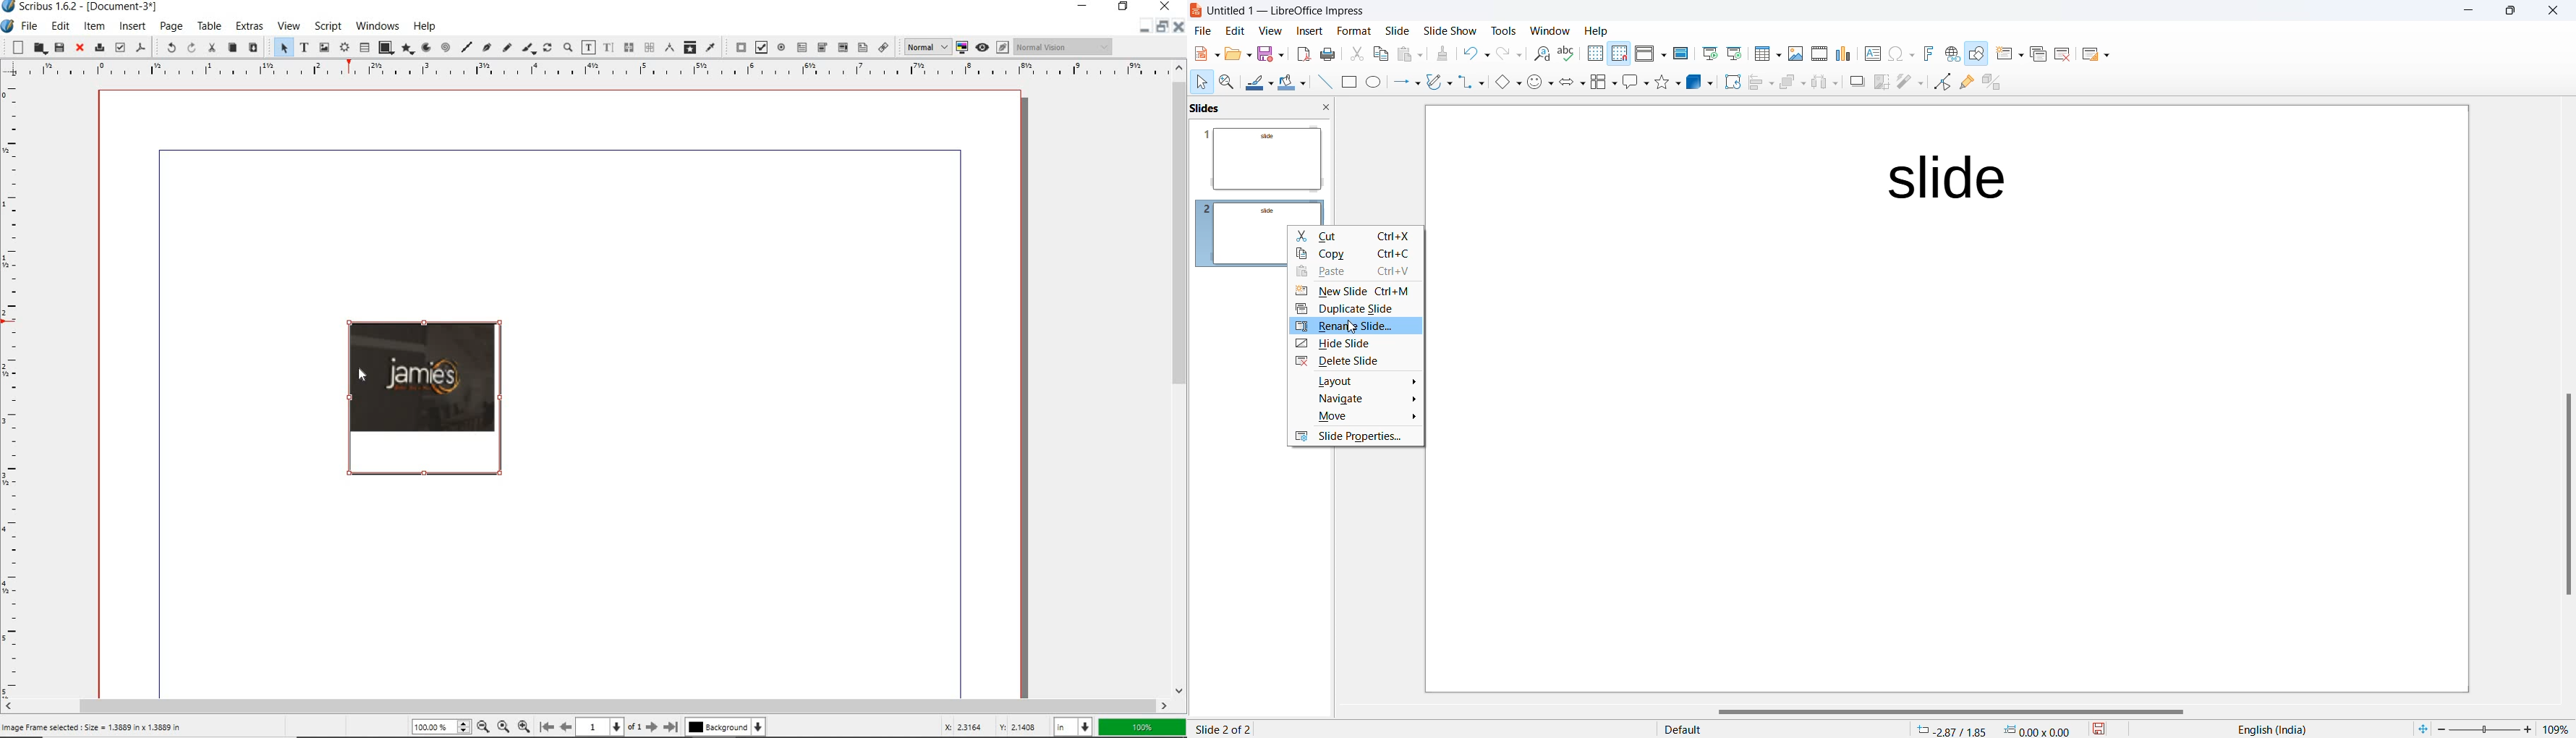  I want to click on zoom percentage, so click(2559, 728).